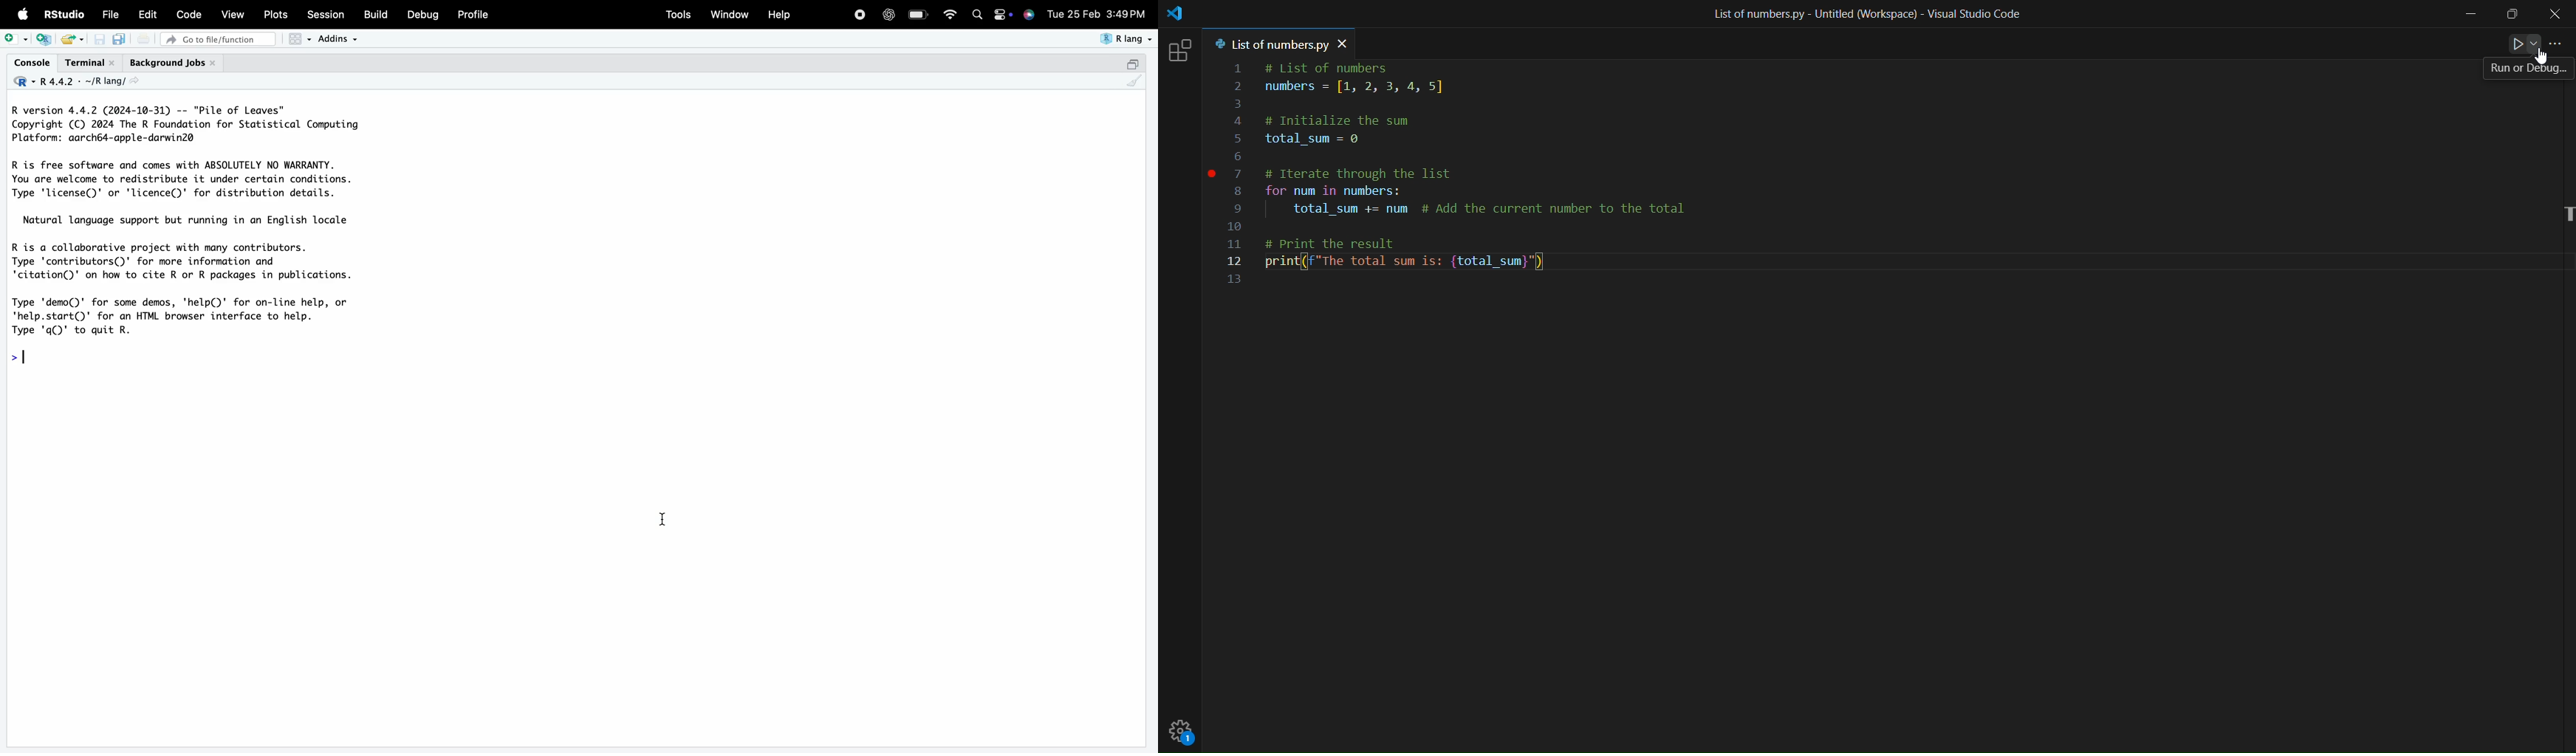 The image size is (2576, 756). Describe the element at coordinates (779, 14) in the screenshot. I see `Help` at that location.